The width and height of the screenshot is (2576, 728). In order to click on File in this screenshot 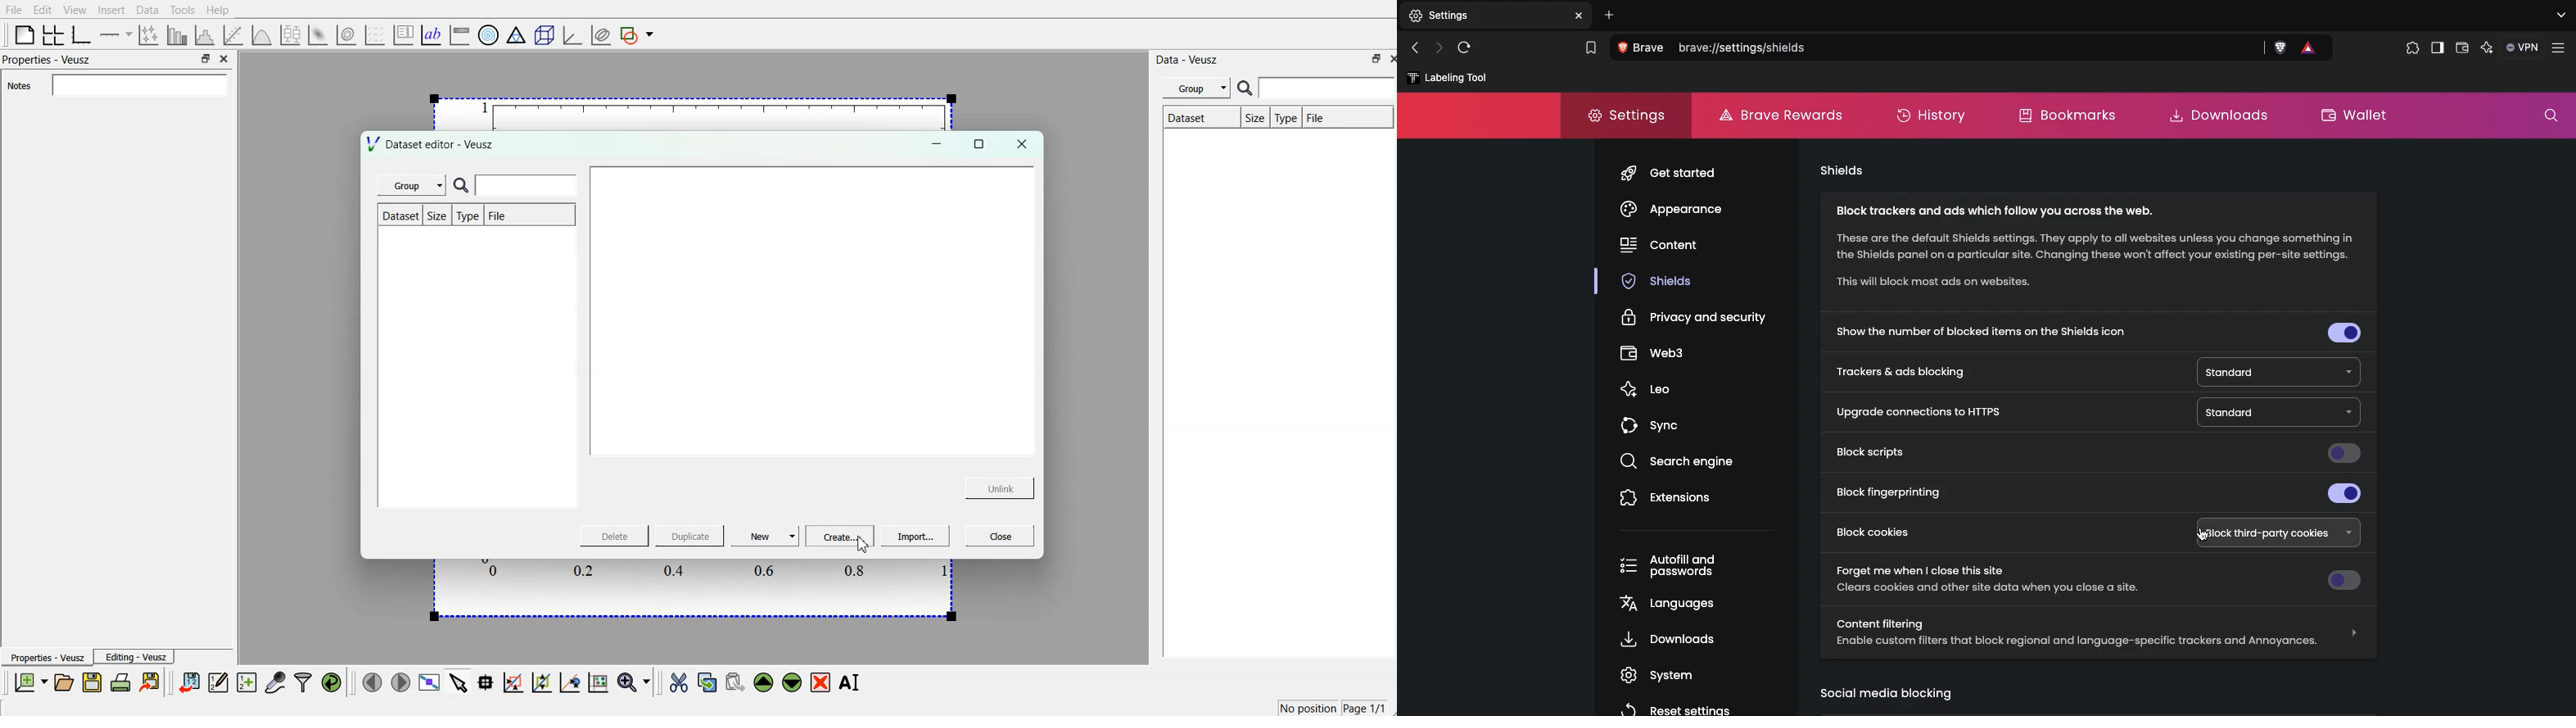, I will do `click(1321, 115)`.